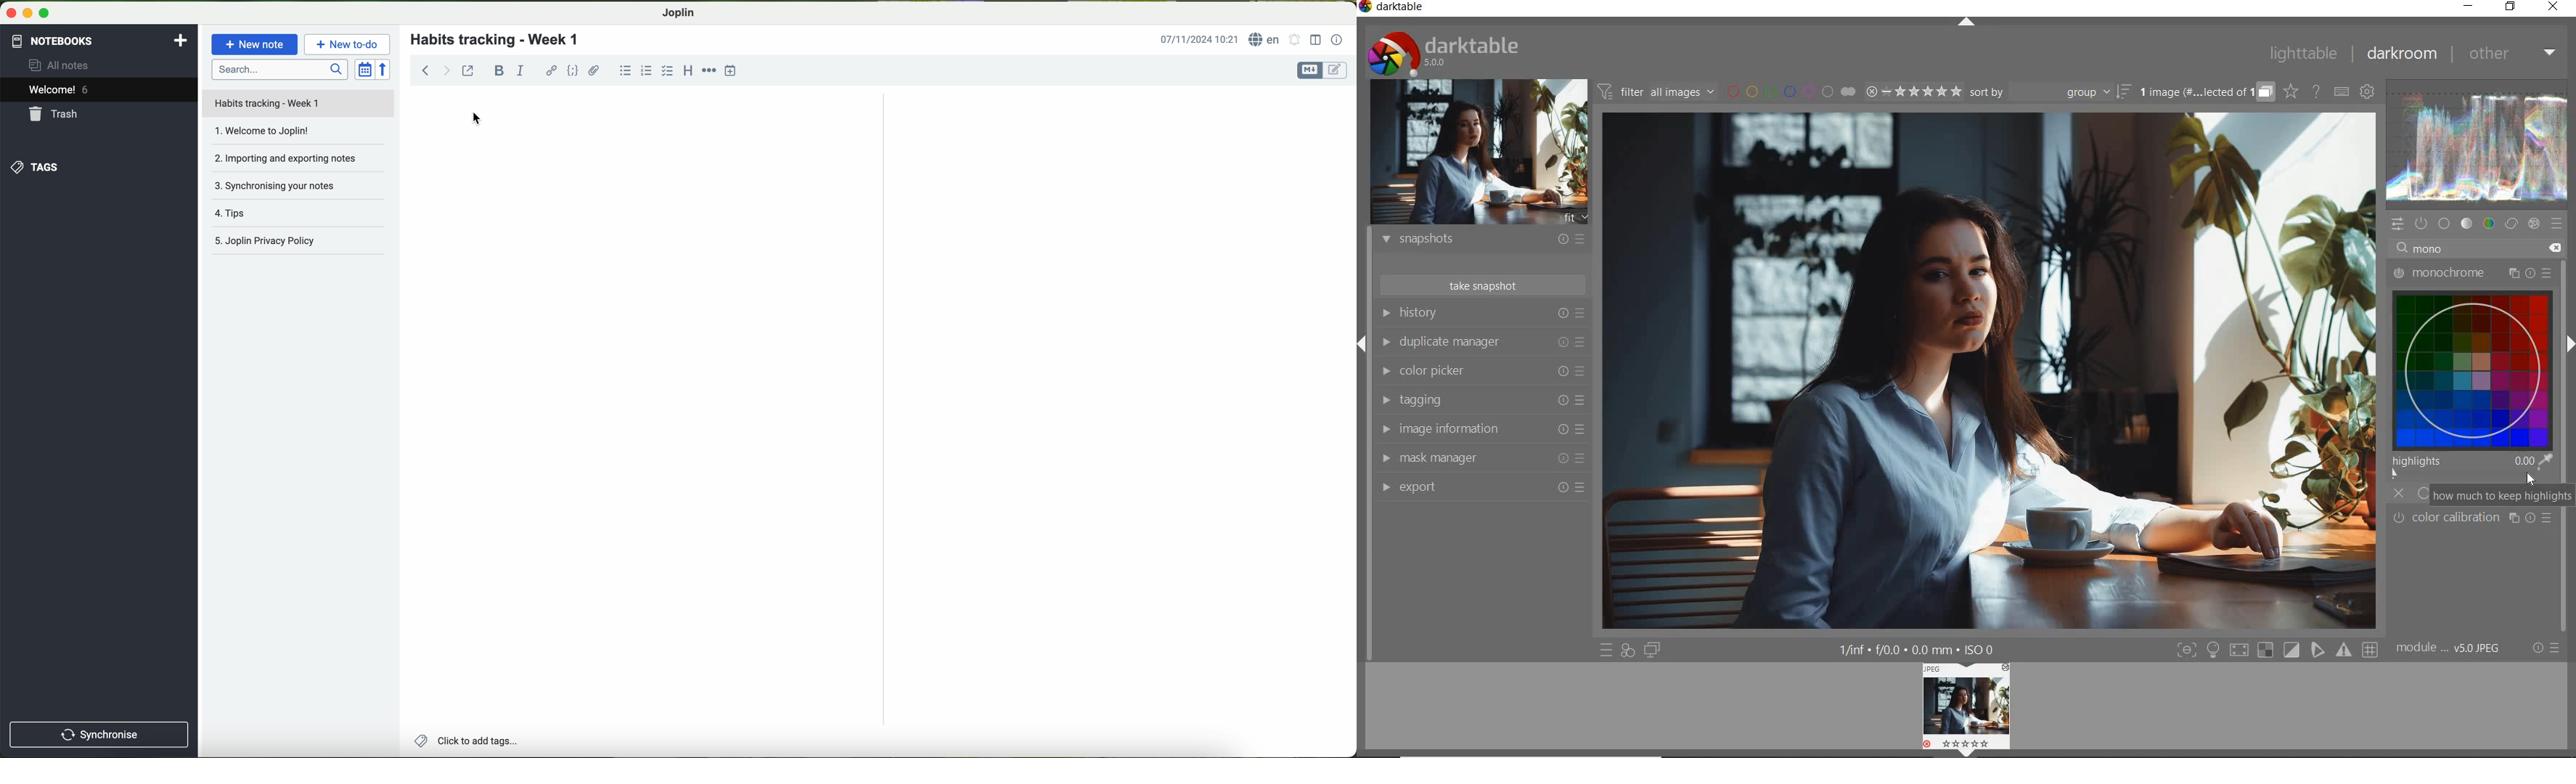 This screenshot has width=2576, height=784. I want to click on how much to keep highlights, so click(2495, 494).